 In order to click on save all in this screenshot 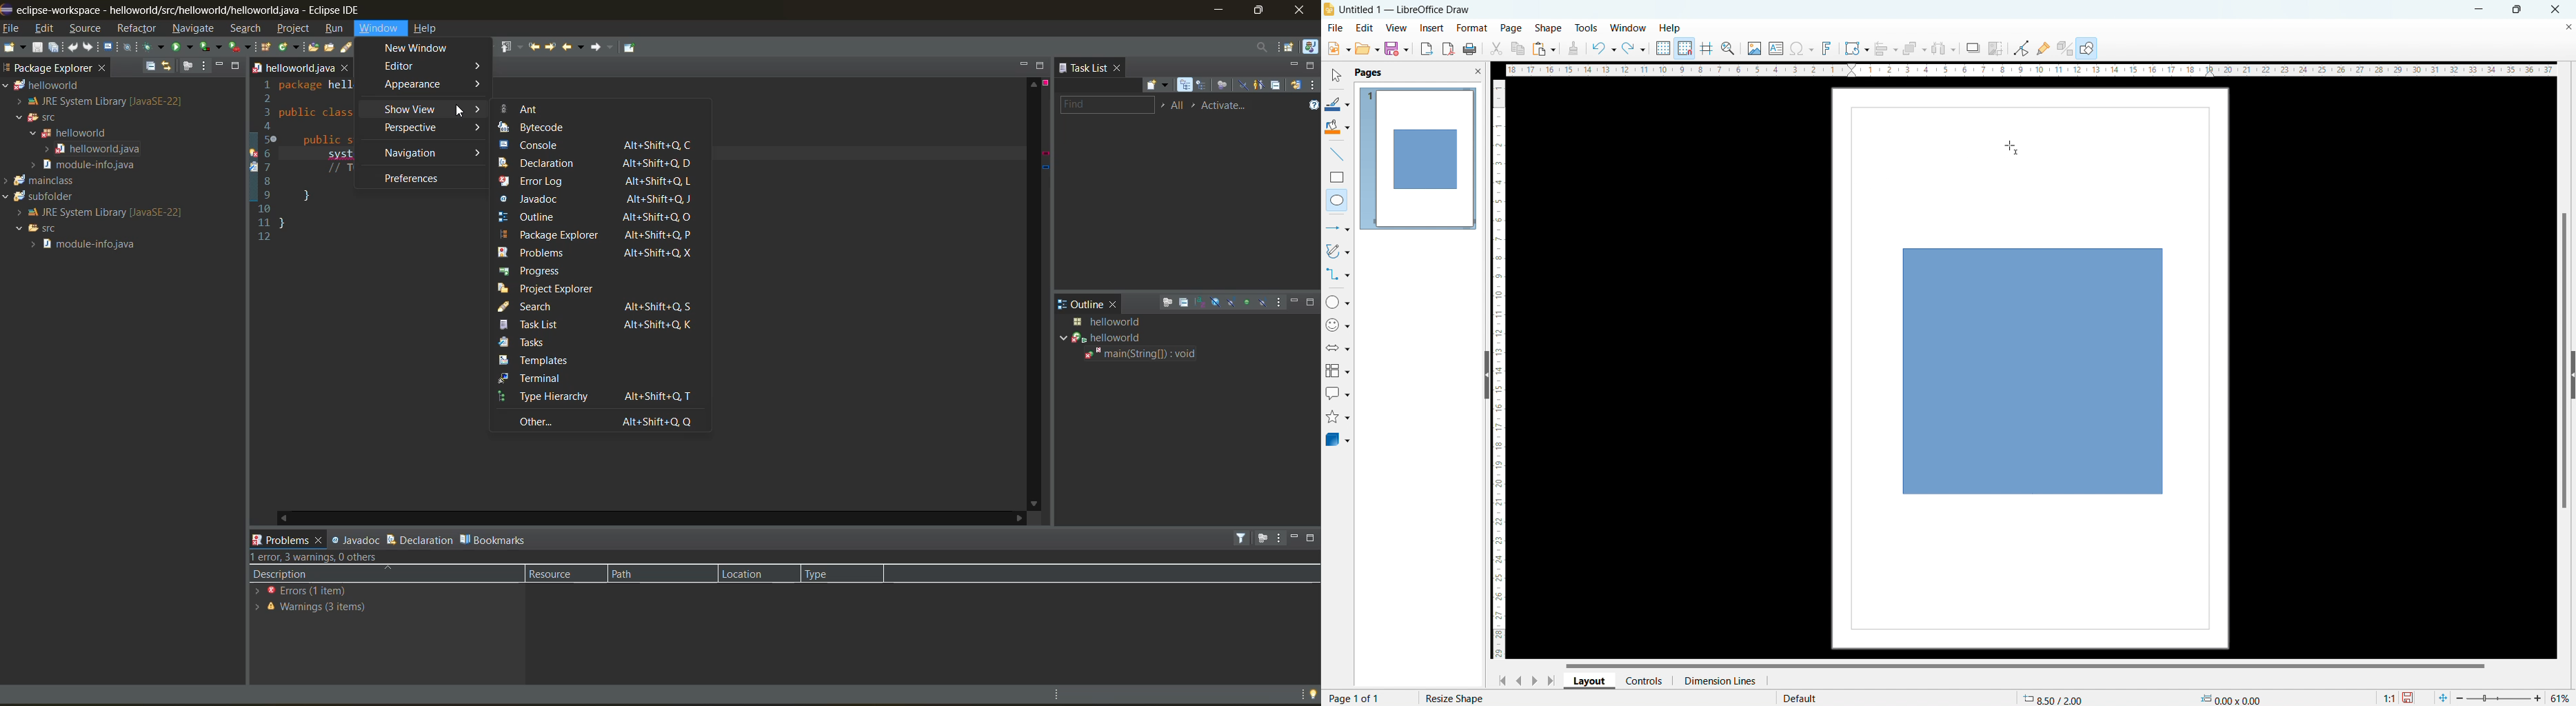, I will do `click(52, 48)`.